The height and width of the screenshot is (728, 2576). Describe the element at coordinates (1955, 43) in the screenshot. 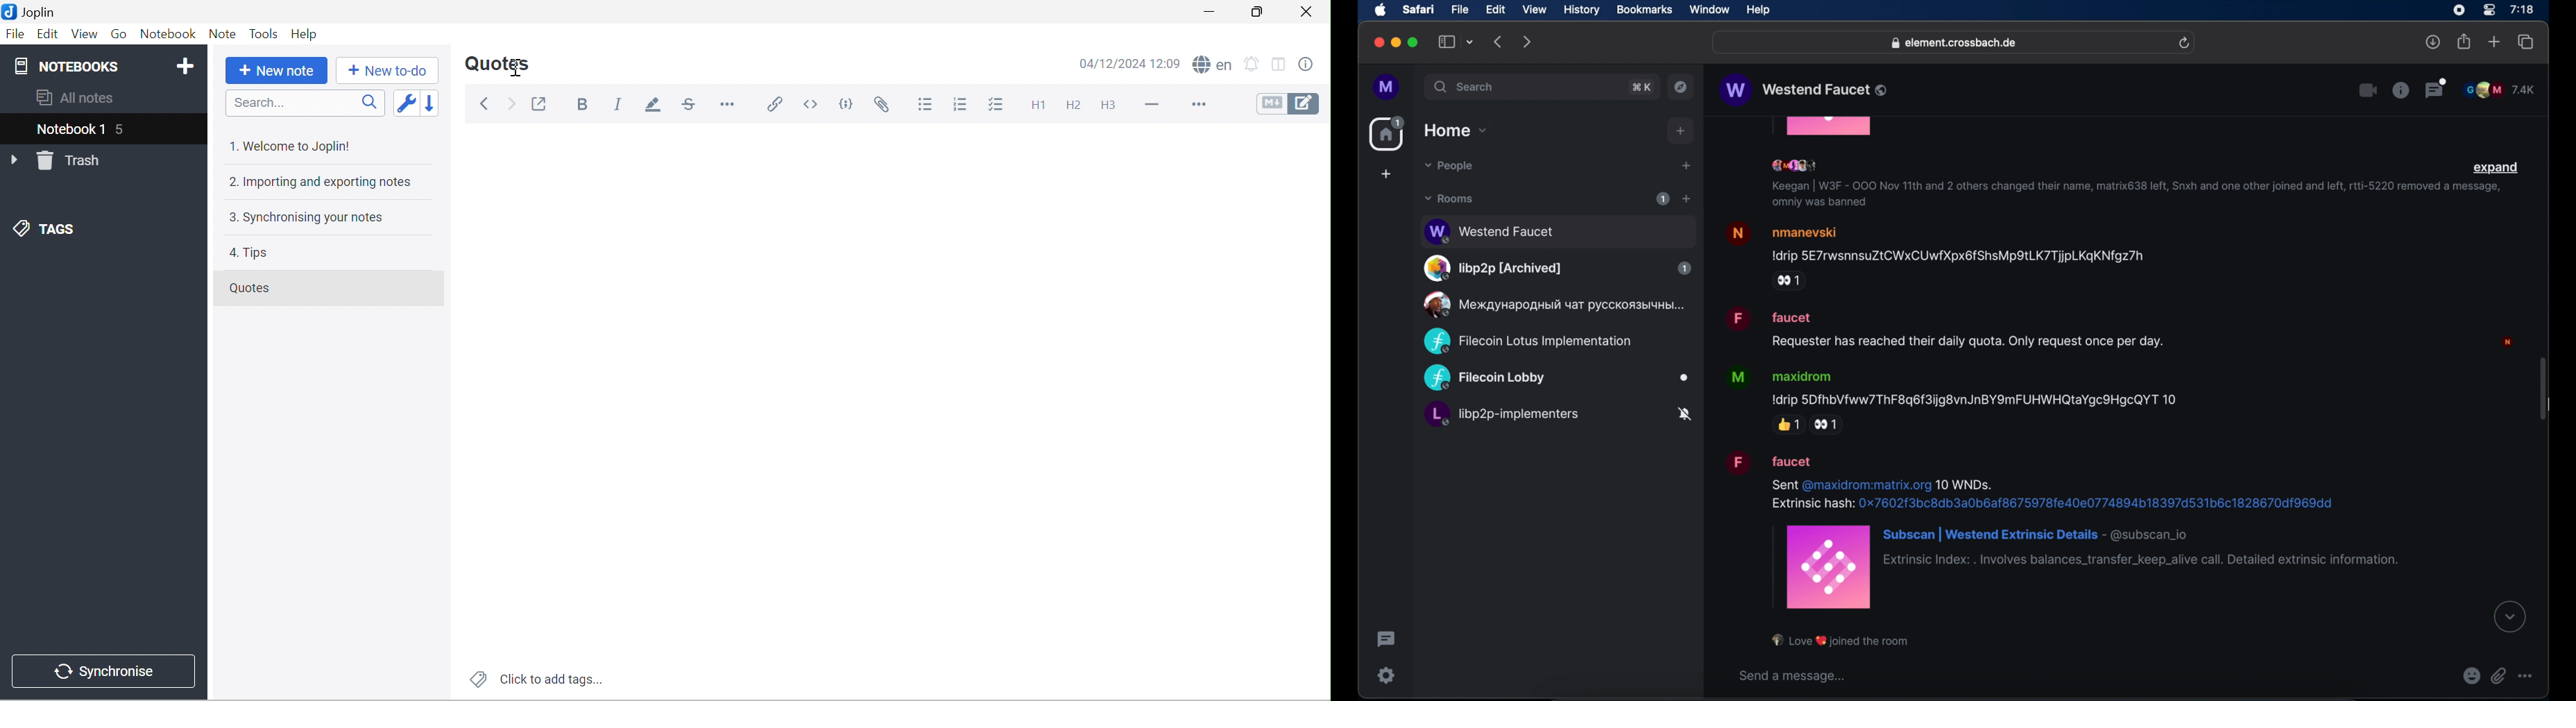

I see `web address` at that location.